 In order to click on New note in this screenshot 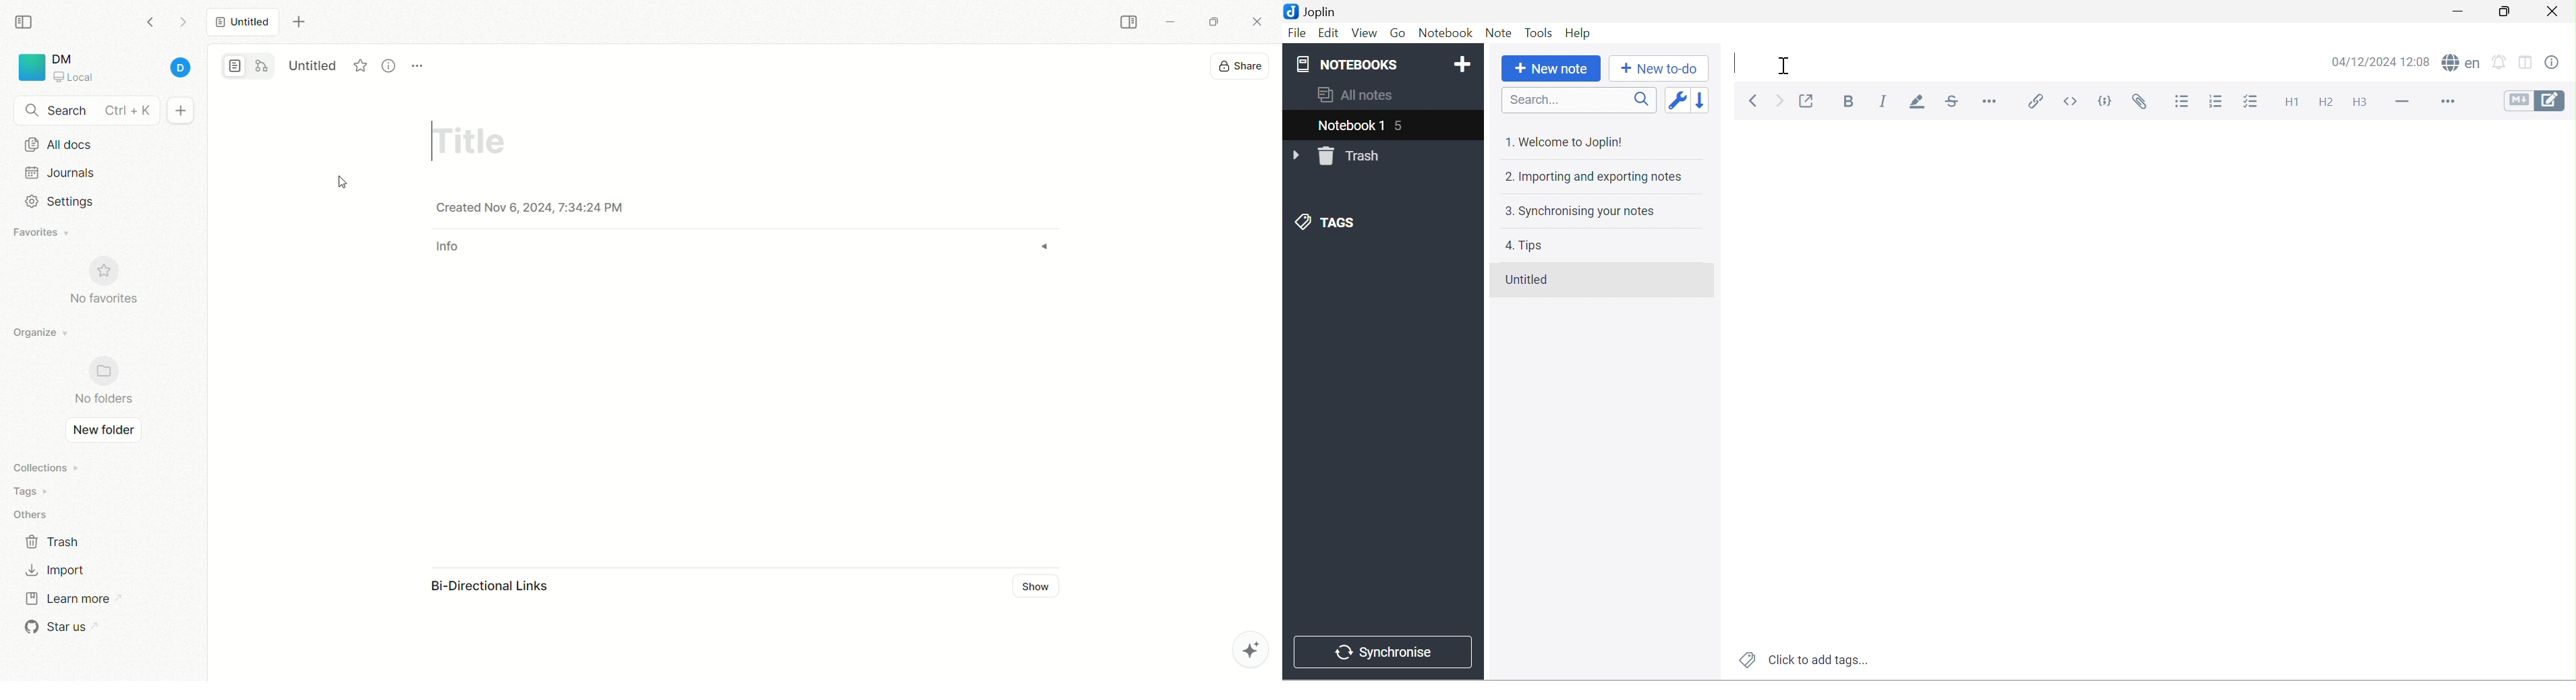, I will do `click(1549, 71)`.